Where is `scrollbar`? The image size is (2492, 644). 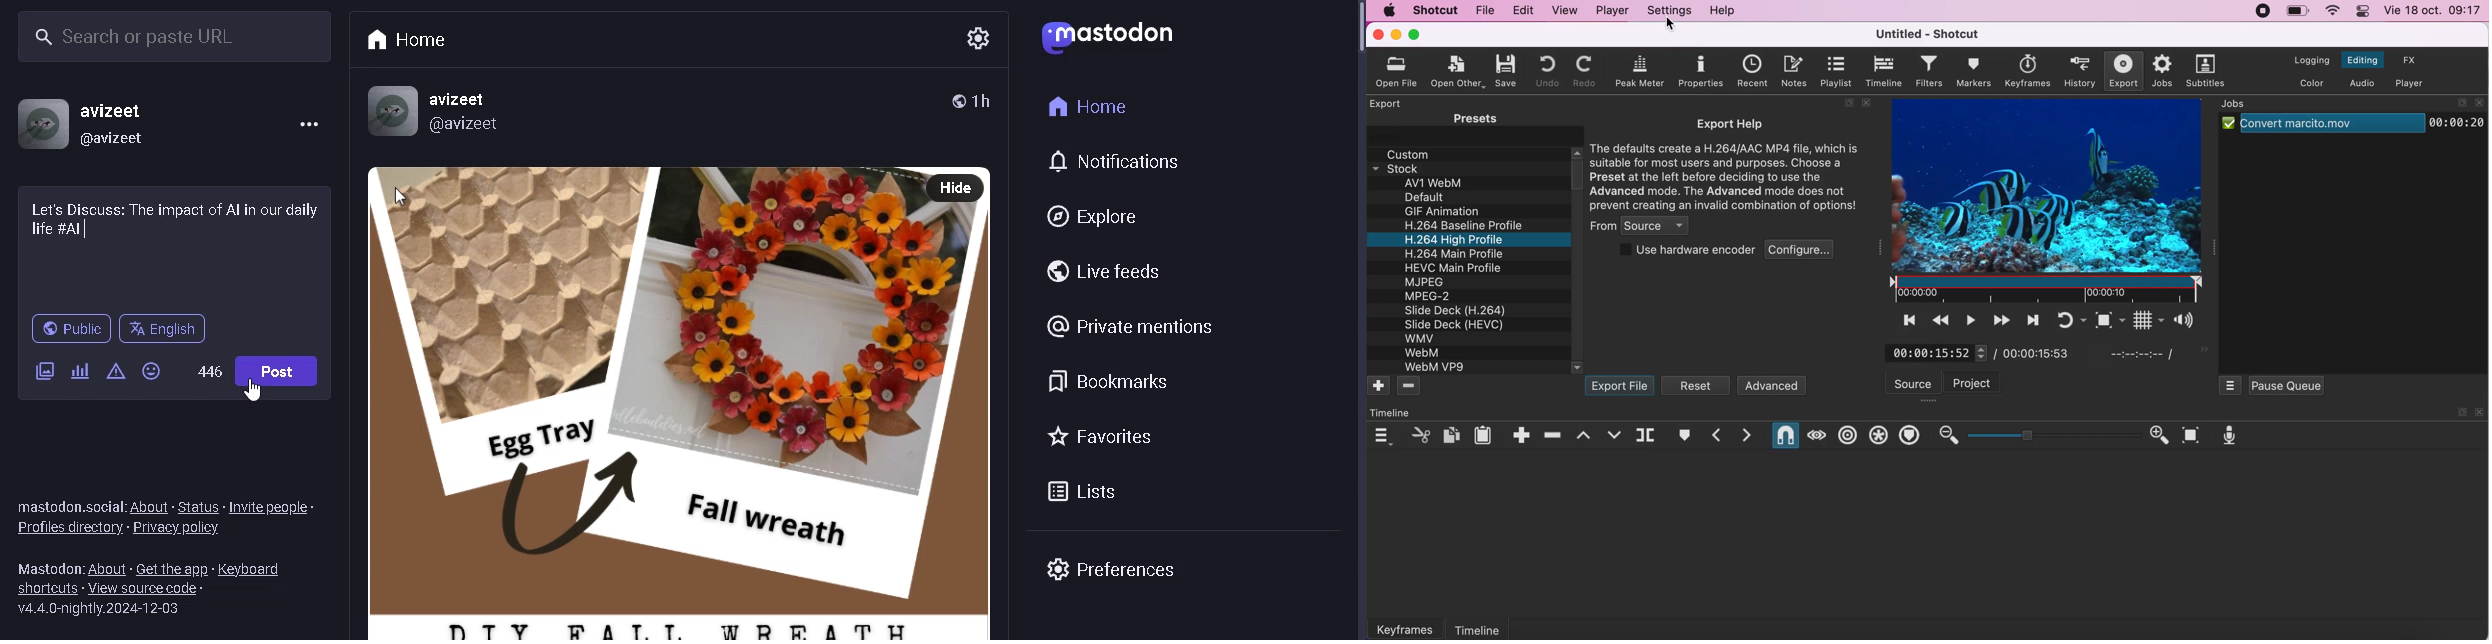
scrollbar is located at coordinates (1339, 36).